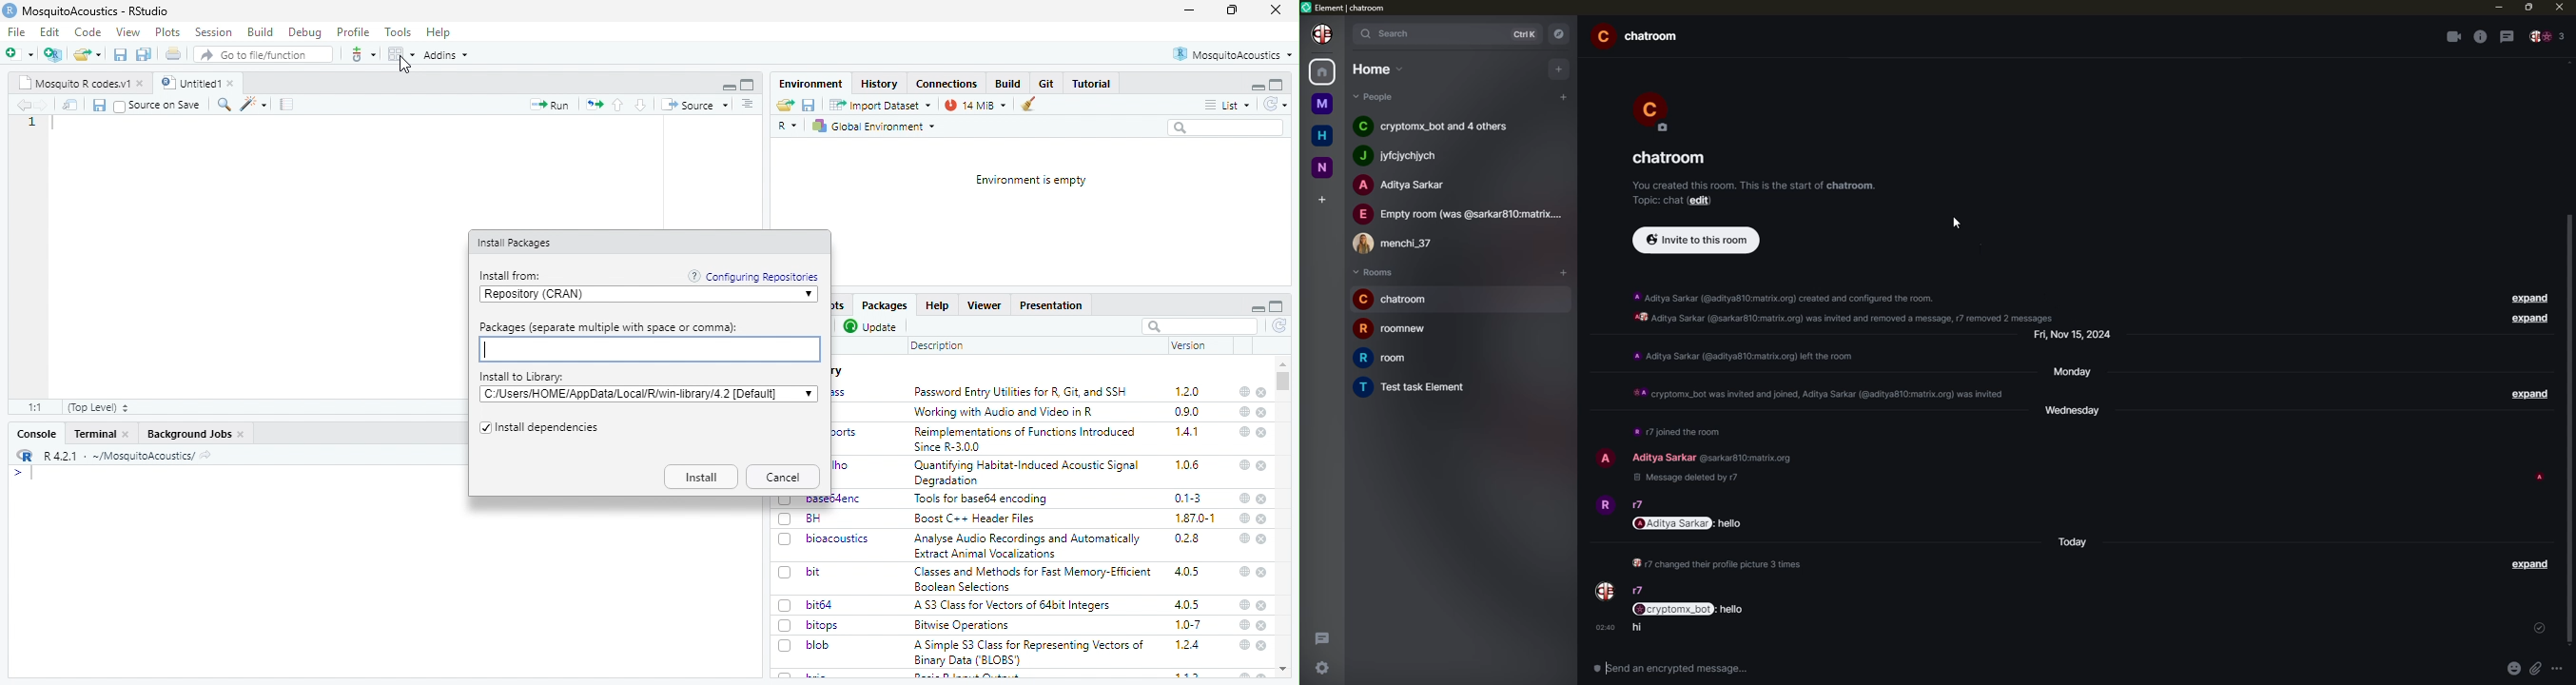 This screenshot has width=2576, height=700. I want to click on web, so click(1245, 645).